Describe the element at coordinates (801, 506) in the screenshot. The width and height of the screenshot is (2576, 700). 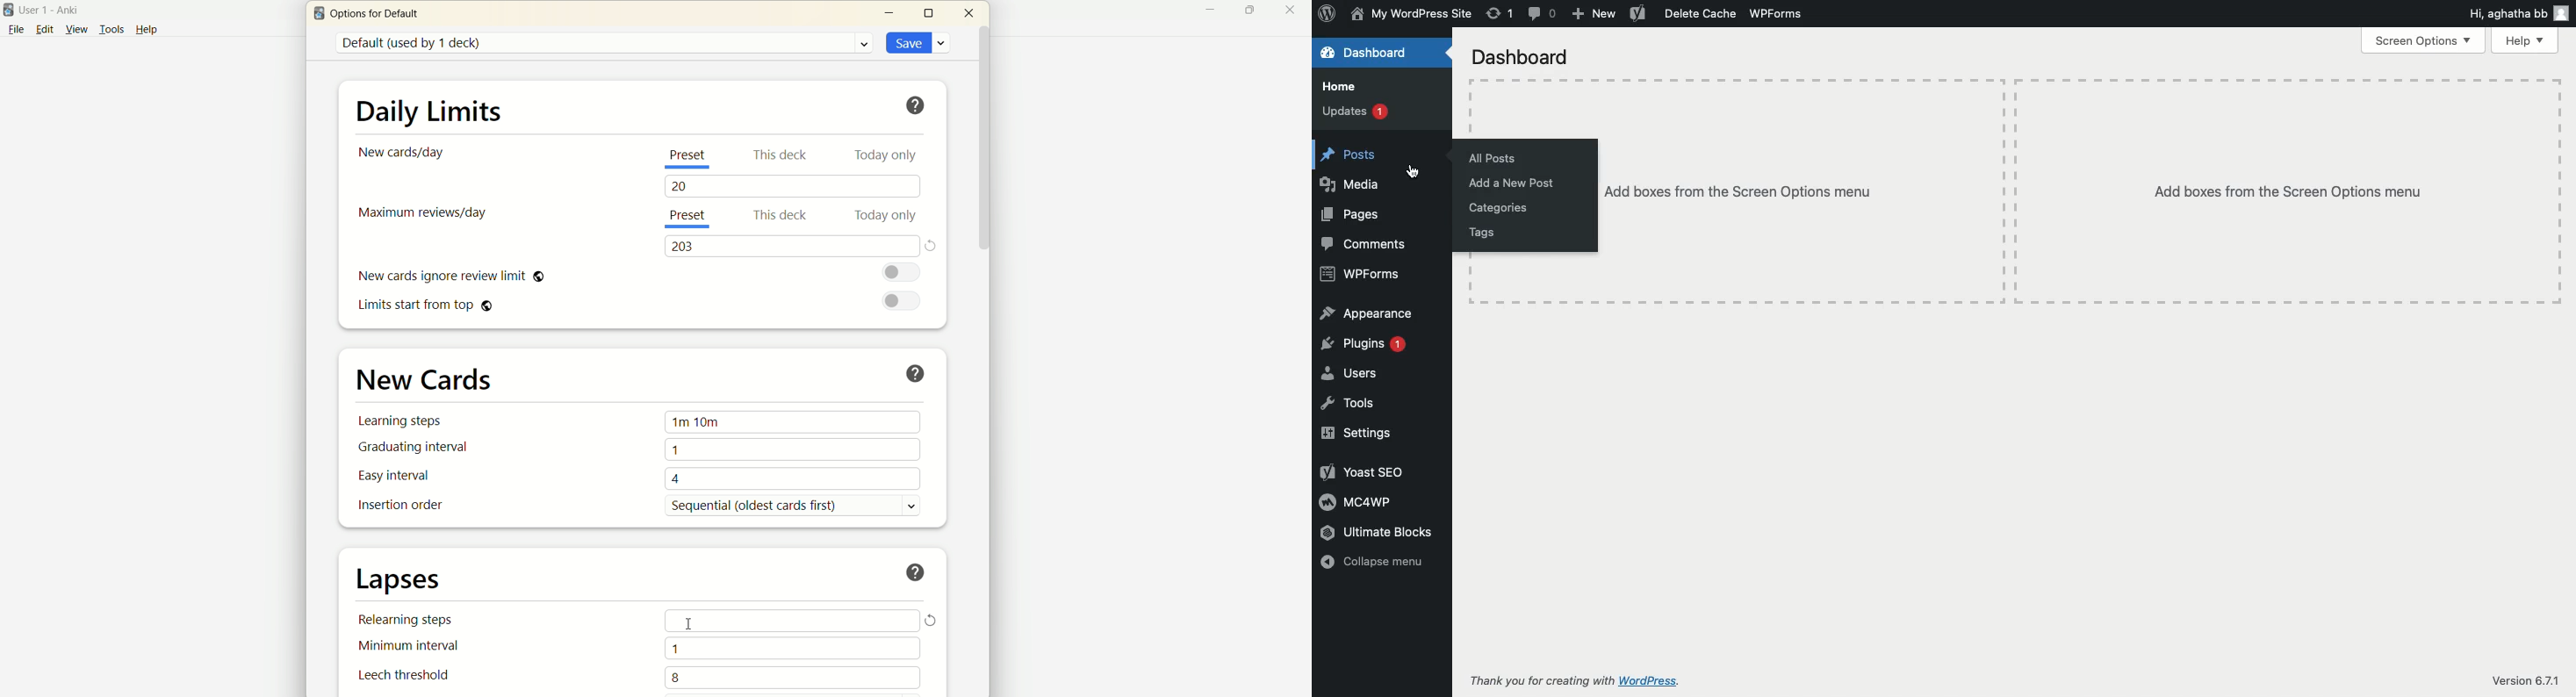
I see `sequential` at that location.